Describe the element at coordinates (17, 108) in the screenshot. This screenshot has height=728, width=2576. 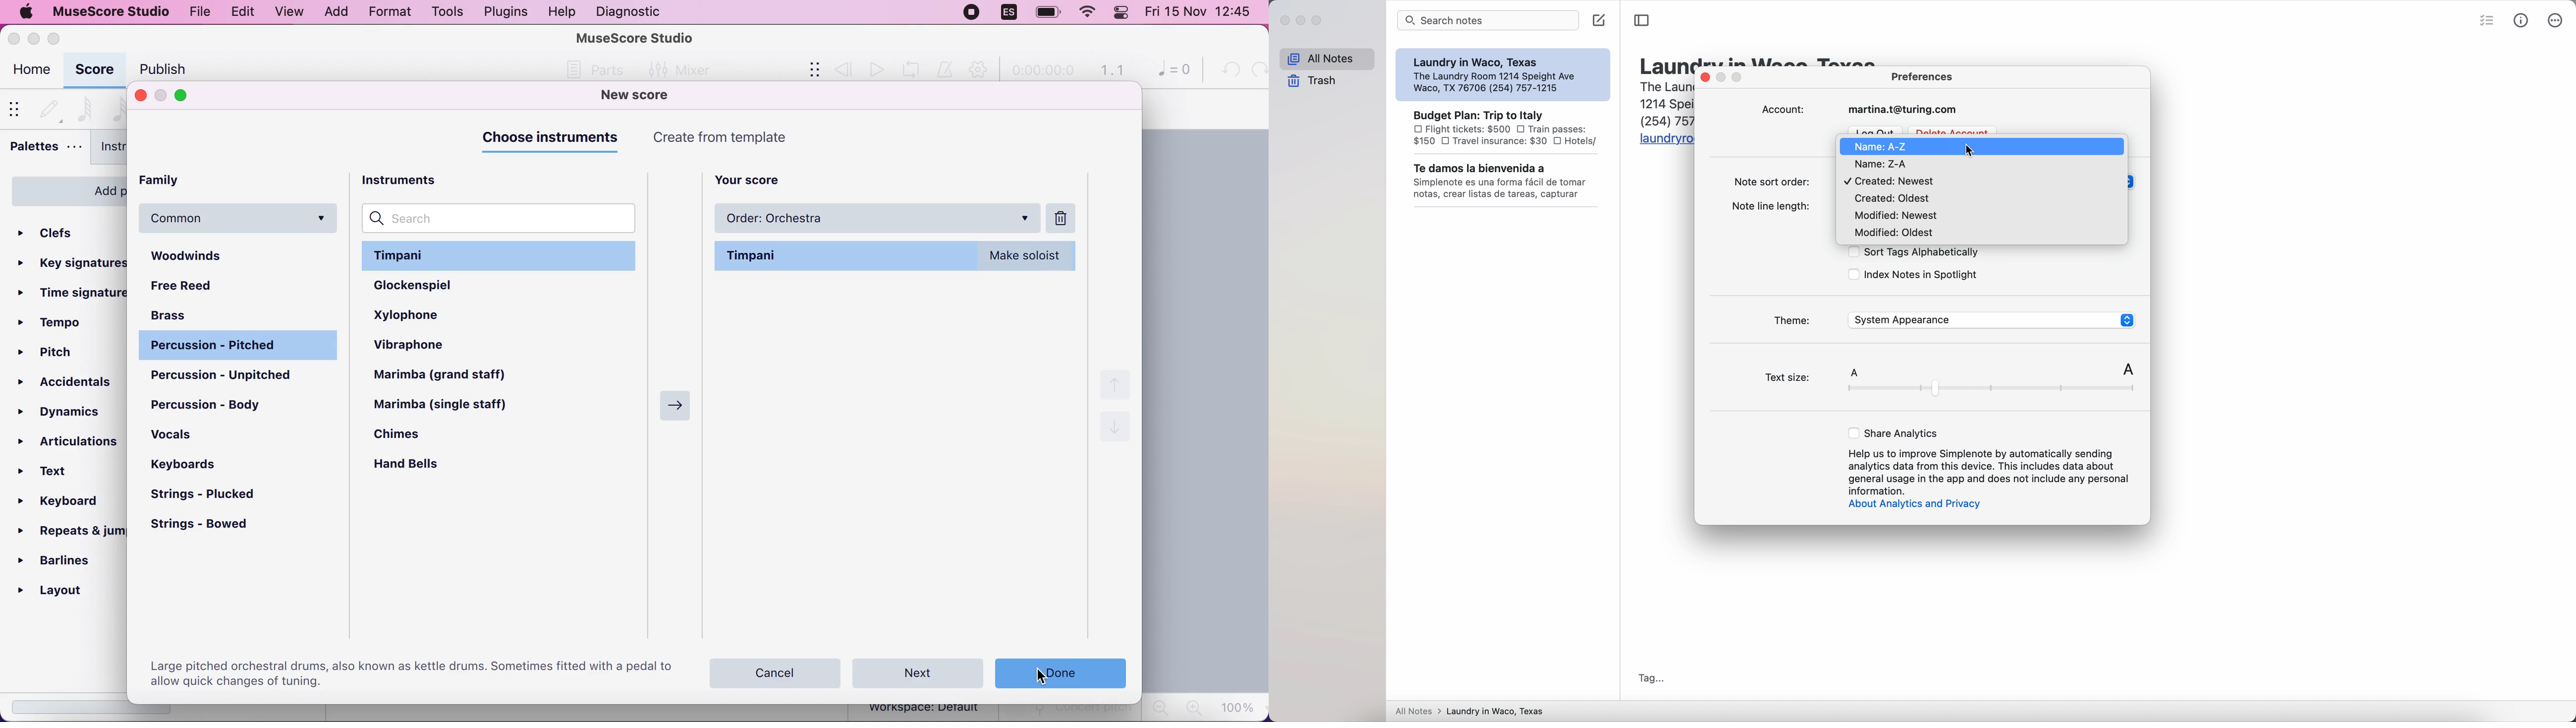
I see `show/hide` at that location.